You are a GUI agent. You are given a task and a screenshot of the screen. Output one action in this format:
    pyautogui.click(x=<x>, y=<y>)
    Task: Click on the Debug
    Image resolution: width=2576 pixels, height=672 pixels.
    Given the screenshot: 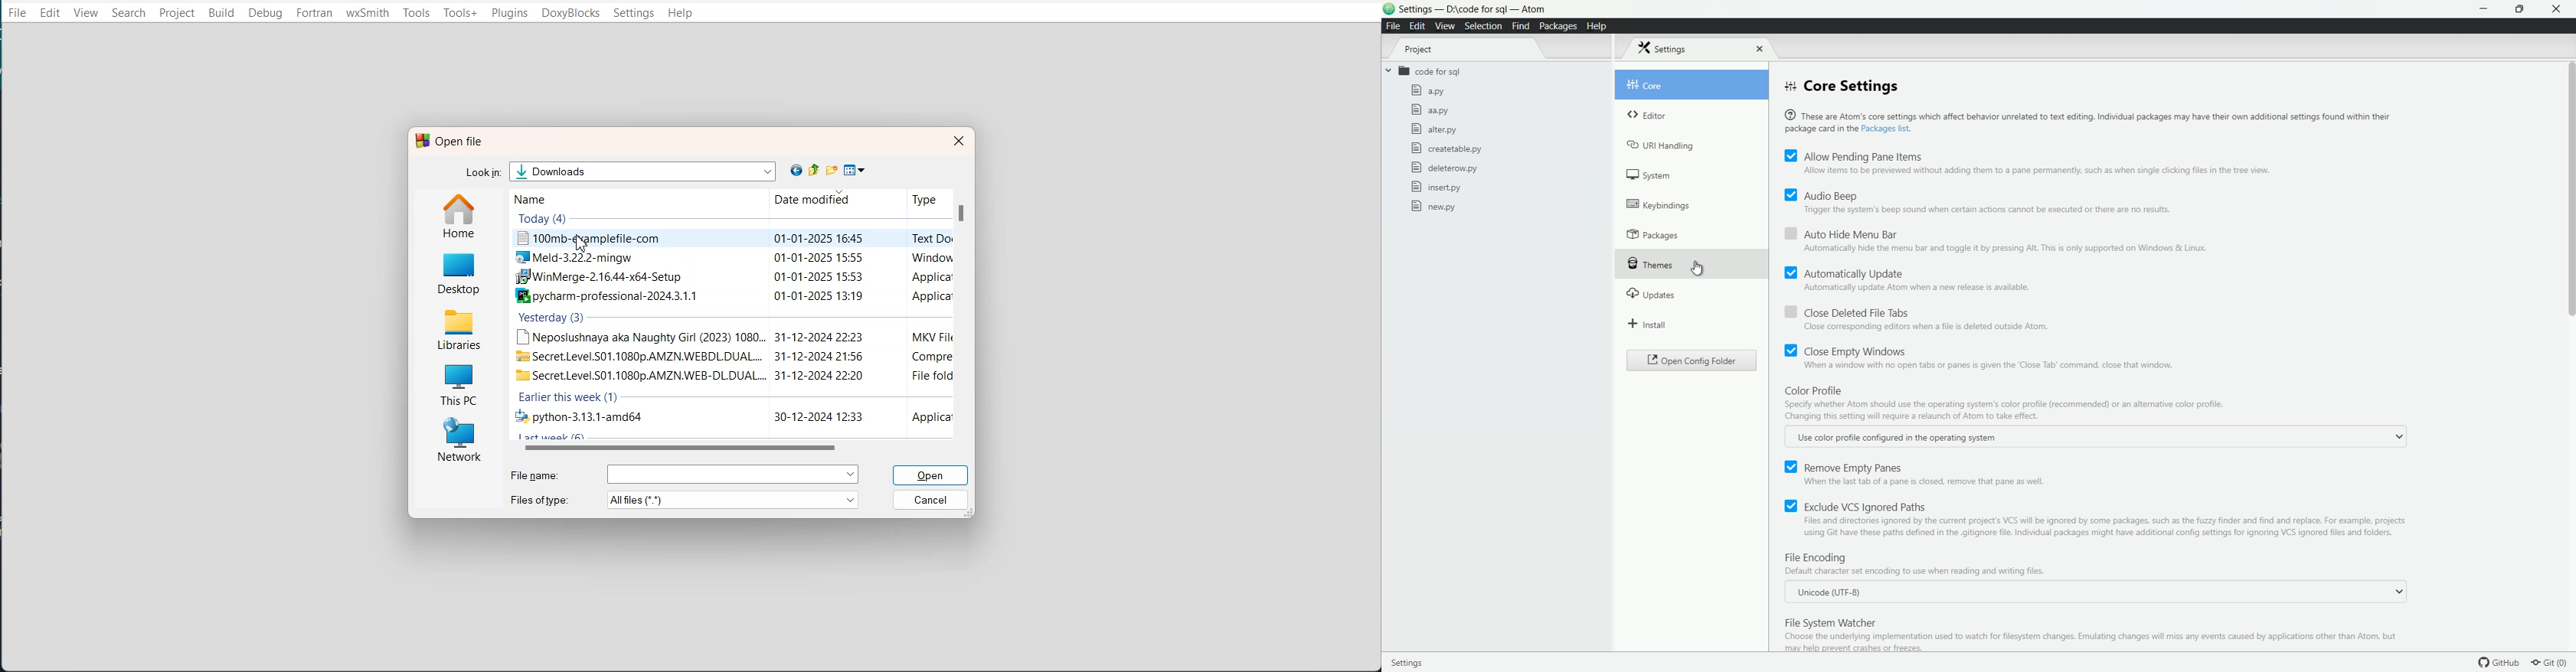 What is the action you would take?
    pyautogui.click(x=265, y=13)
    